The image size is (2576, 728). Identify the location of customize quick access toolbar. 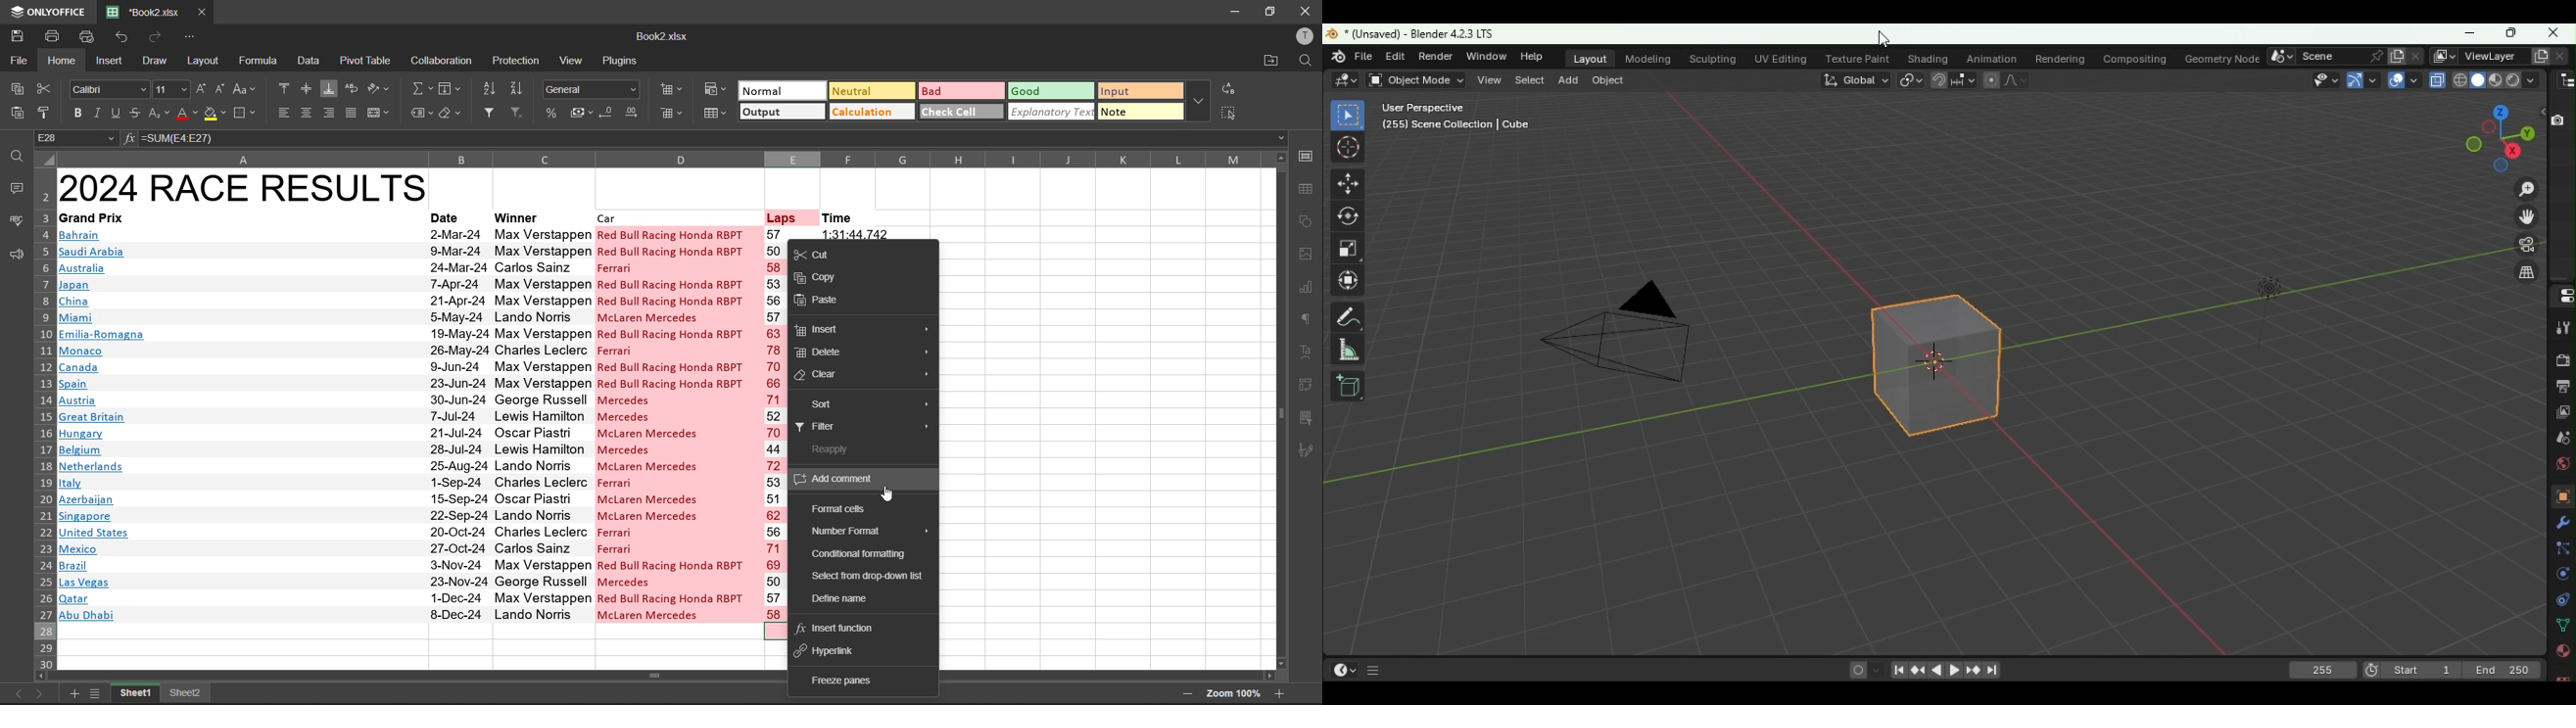
(194, 37).